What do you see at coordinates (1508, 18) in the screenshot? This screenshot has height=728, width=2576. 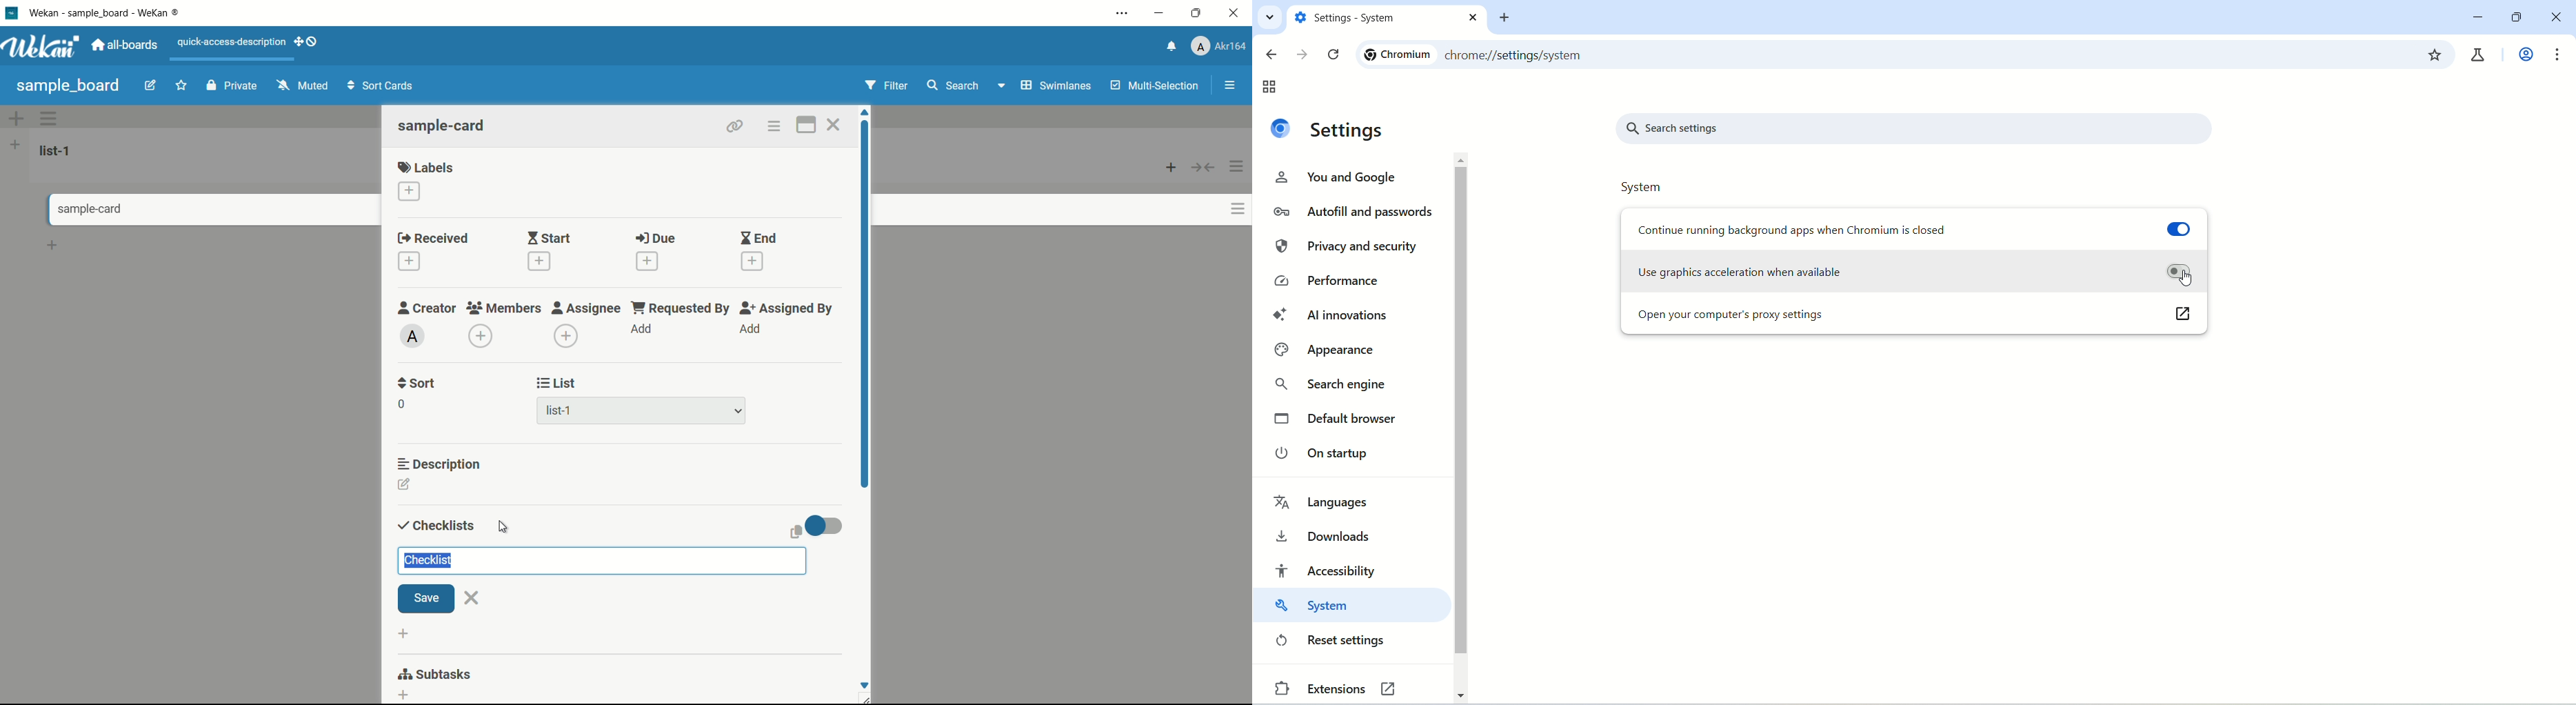 I see `new tab` at bounding box center [1508, 18].